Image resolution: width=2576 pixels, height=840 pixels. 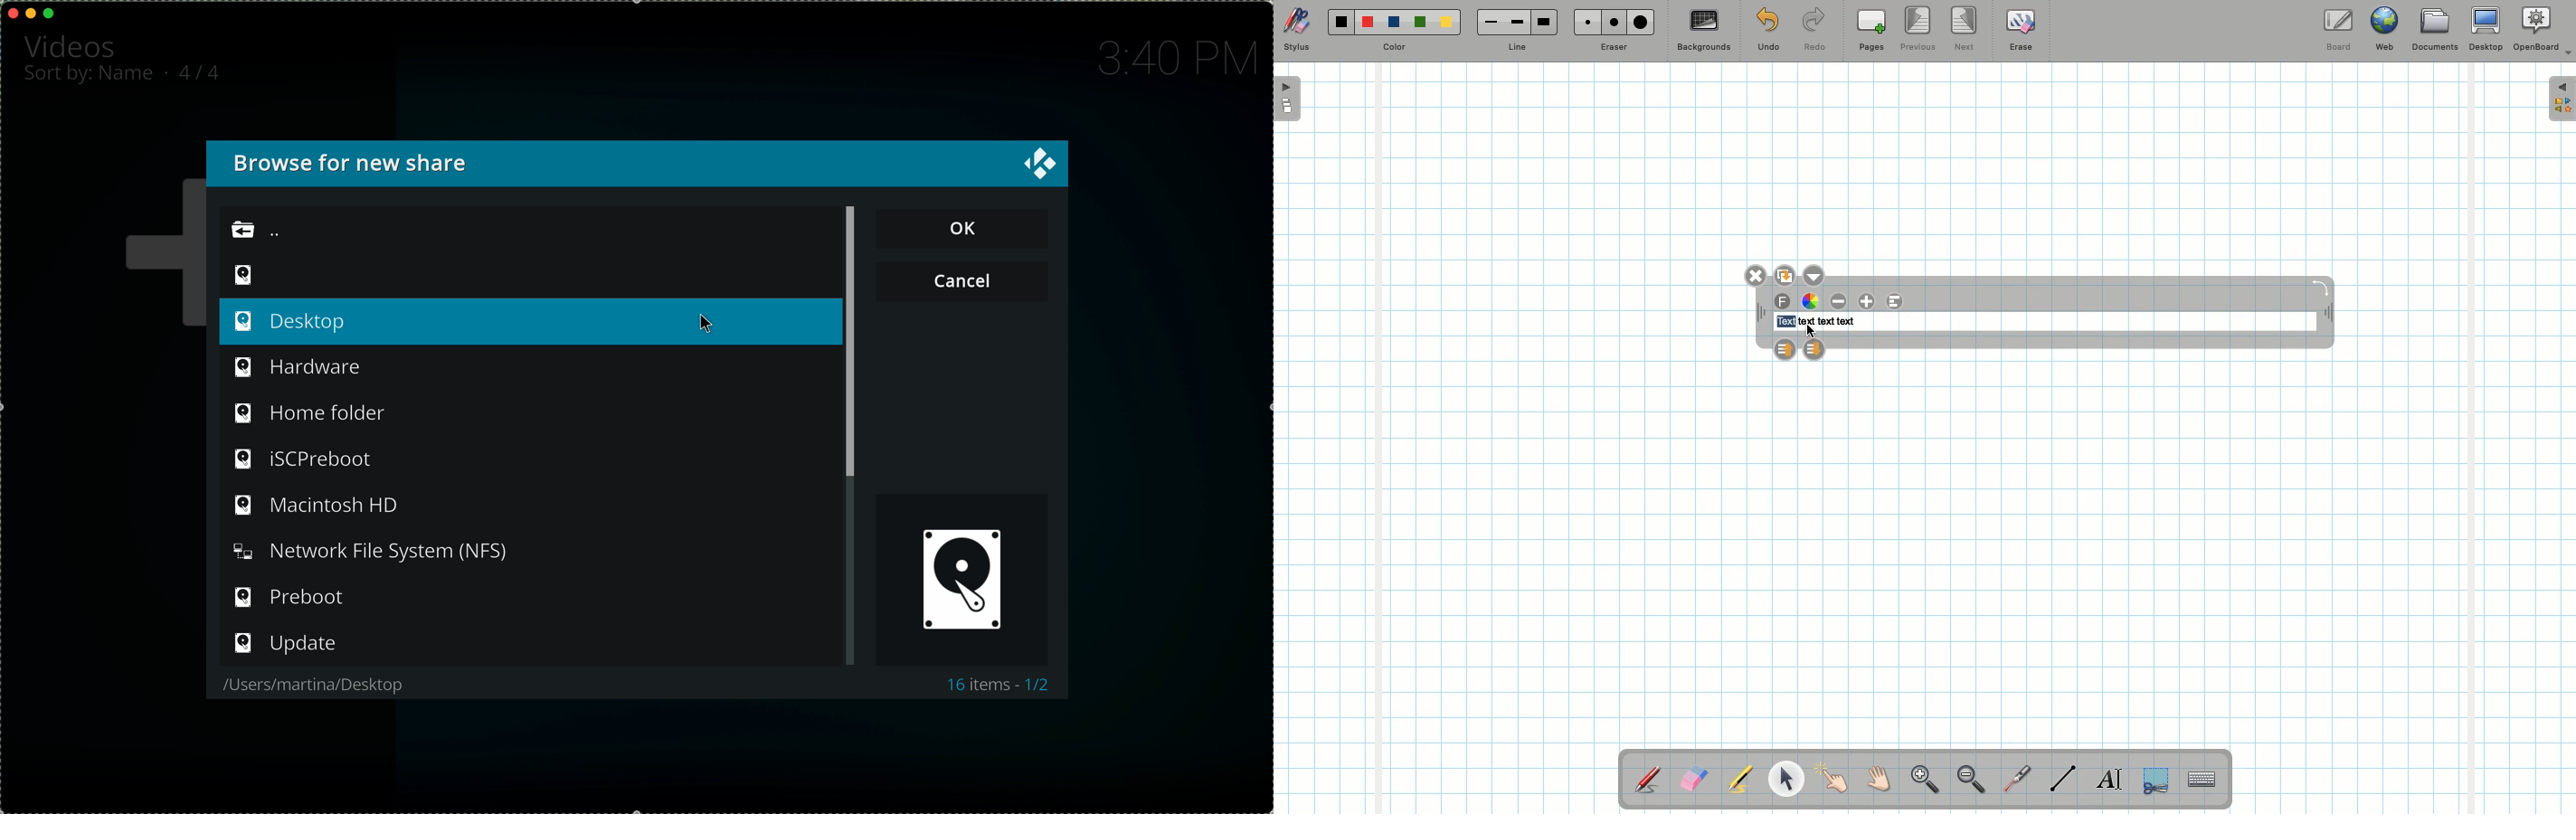 What do you see at coordinates (14, 13) in the screenshot?
I see `close` at bounding box center [14, 13].